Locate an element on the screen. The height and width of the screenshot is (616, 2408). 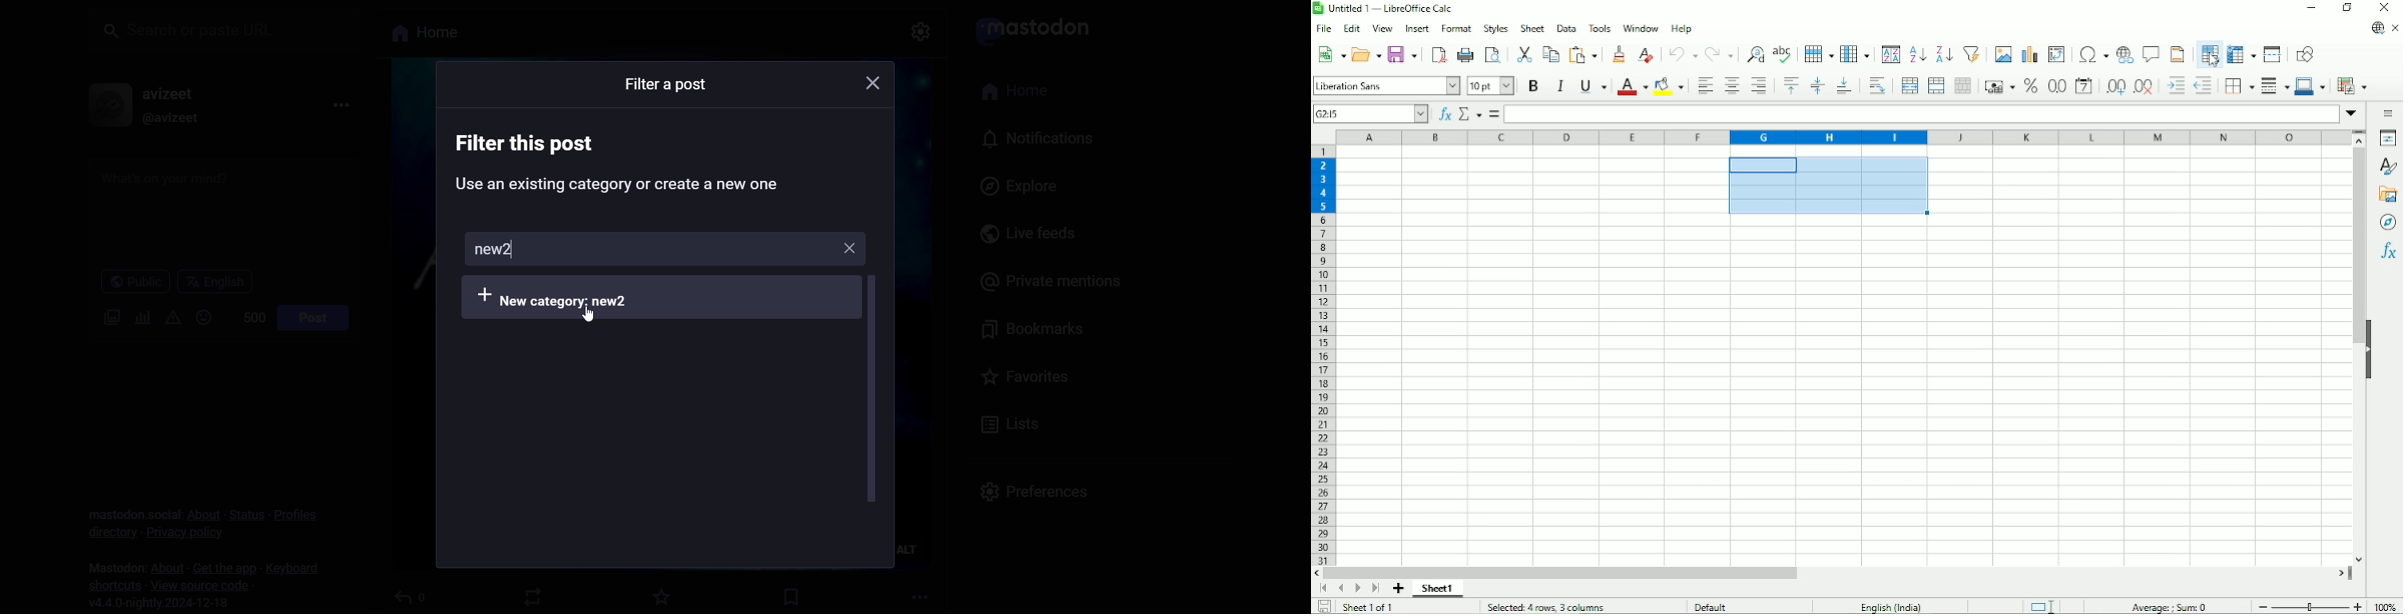
Column headings is located at coordinates (1843, 137).